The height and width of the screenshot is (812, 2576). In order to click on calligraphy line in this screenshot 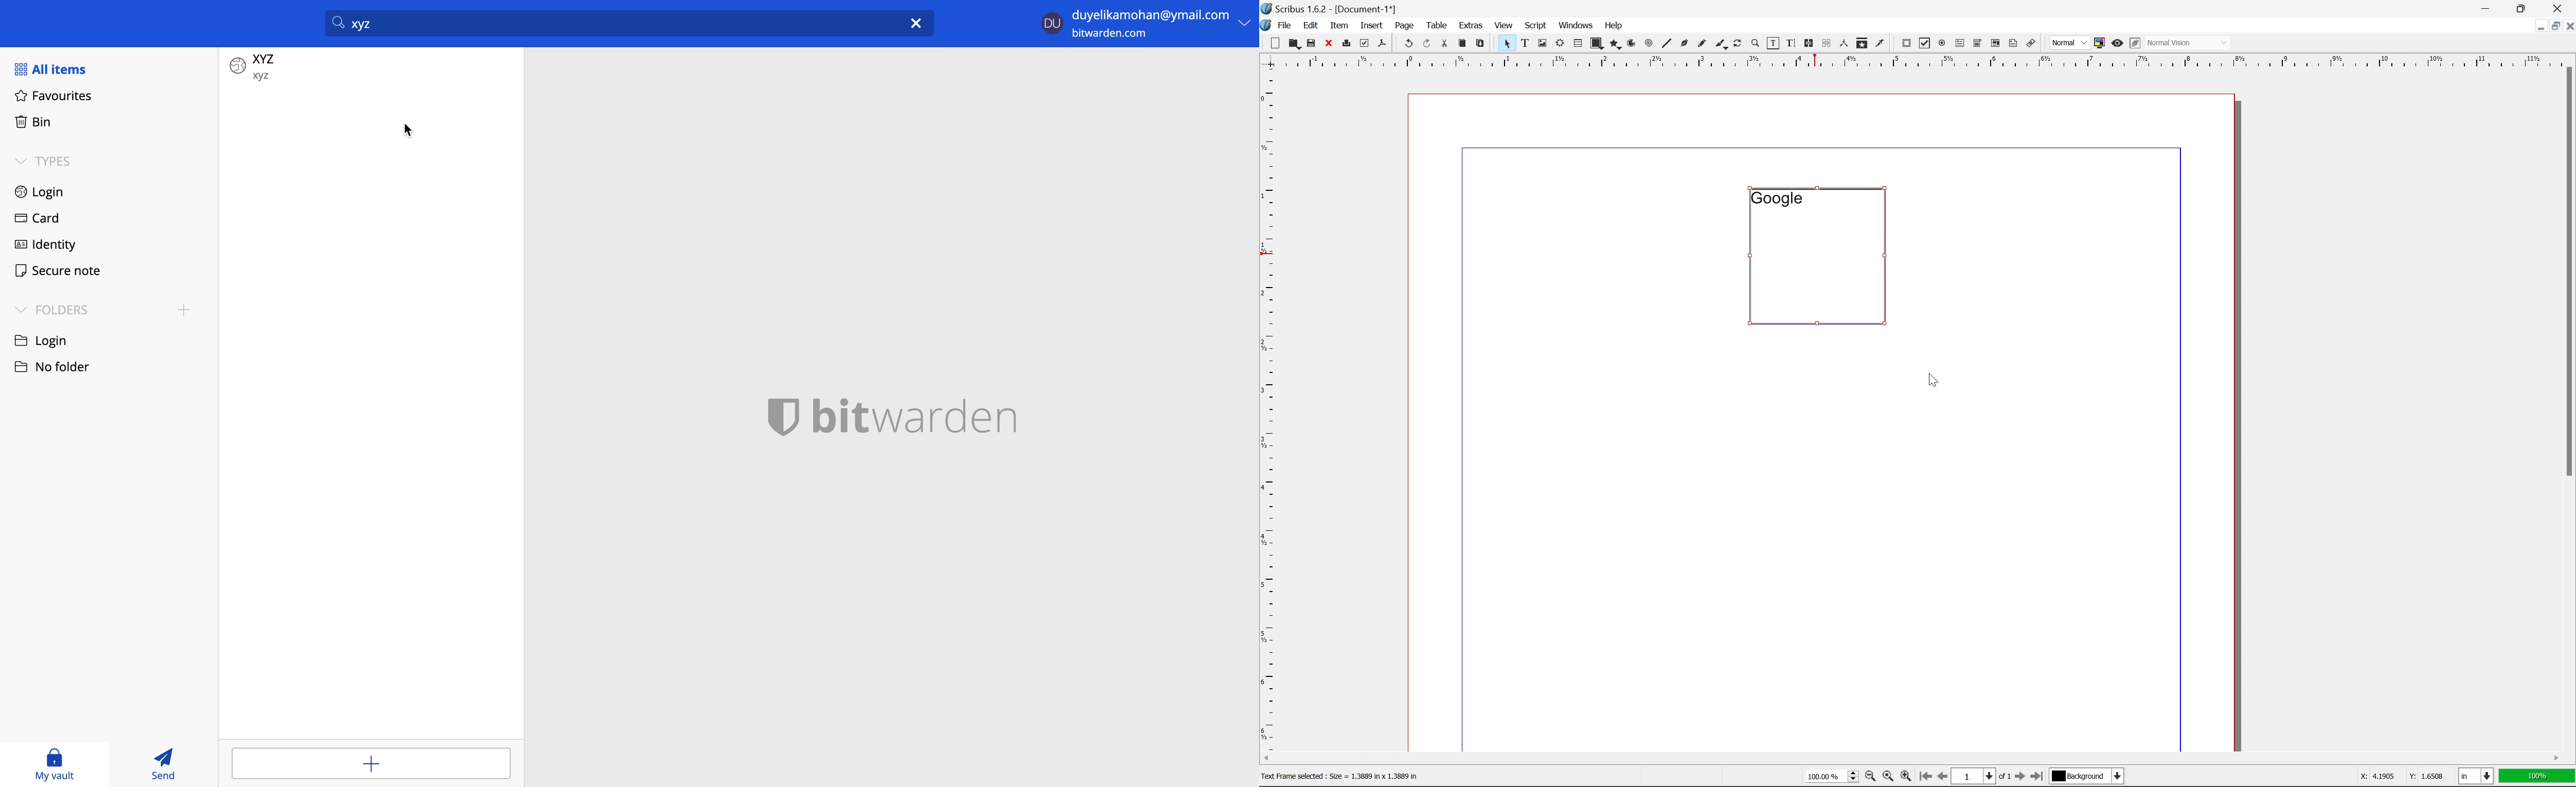, I will do `click(1721, 43)`.